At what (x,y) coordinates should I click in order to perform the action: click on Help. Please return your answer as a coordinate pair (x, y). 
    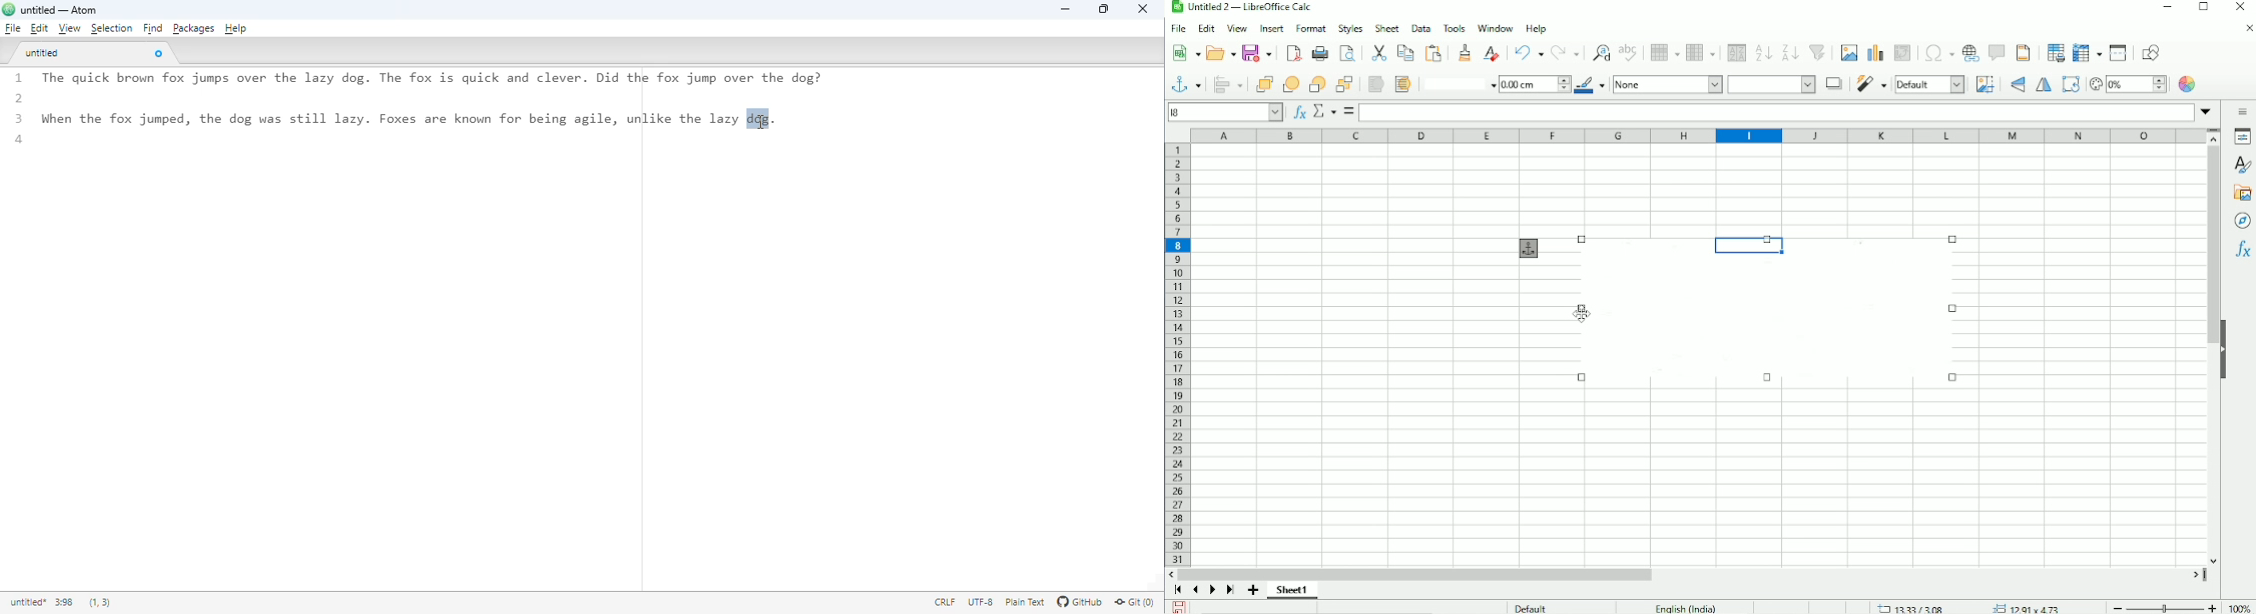
    Looking at the image, I should click on (1536, 28).